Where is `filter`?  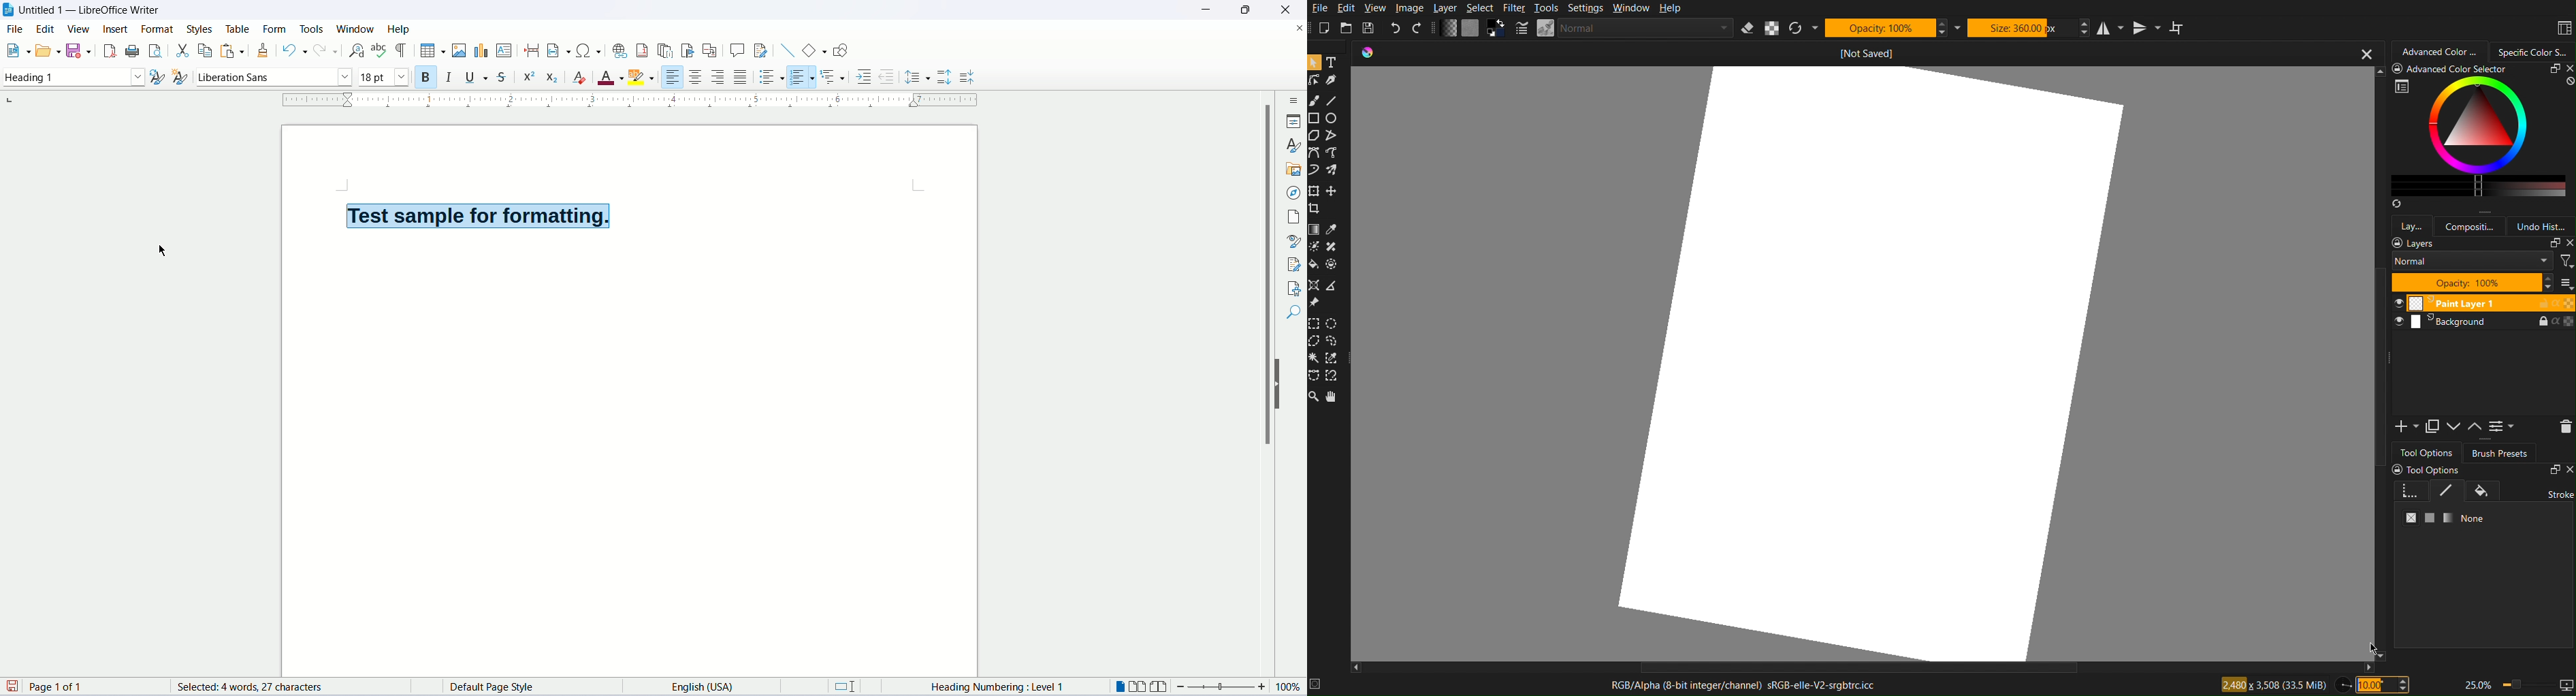
filter is located at coordinates (2567, 261).